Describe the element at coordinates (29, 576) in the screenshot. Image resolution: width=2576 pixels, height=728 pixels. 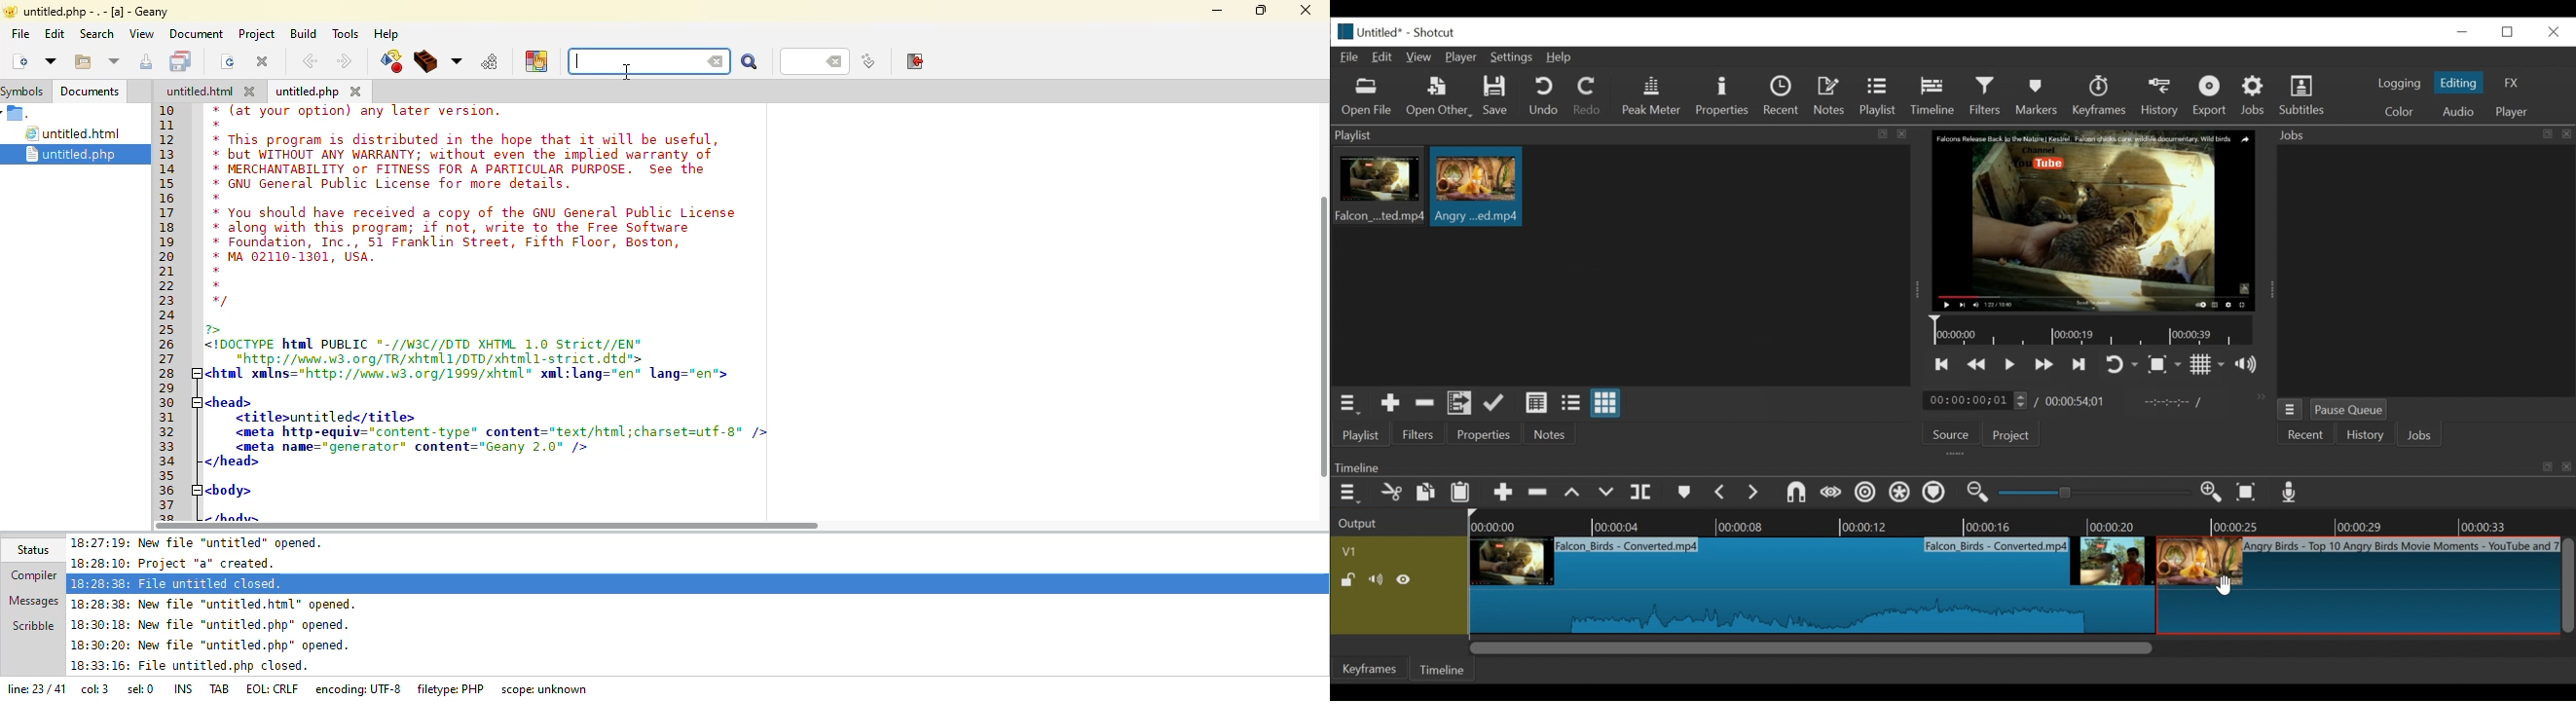
I see `compiler` at that location.